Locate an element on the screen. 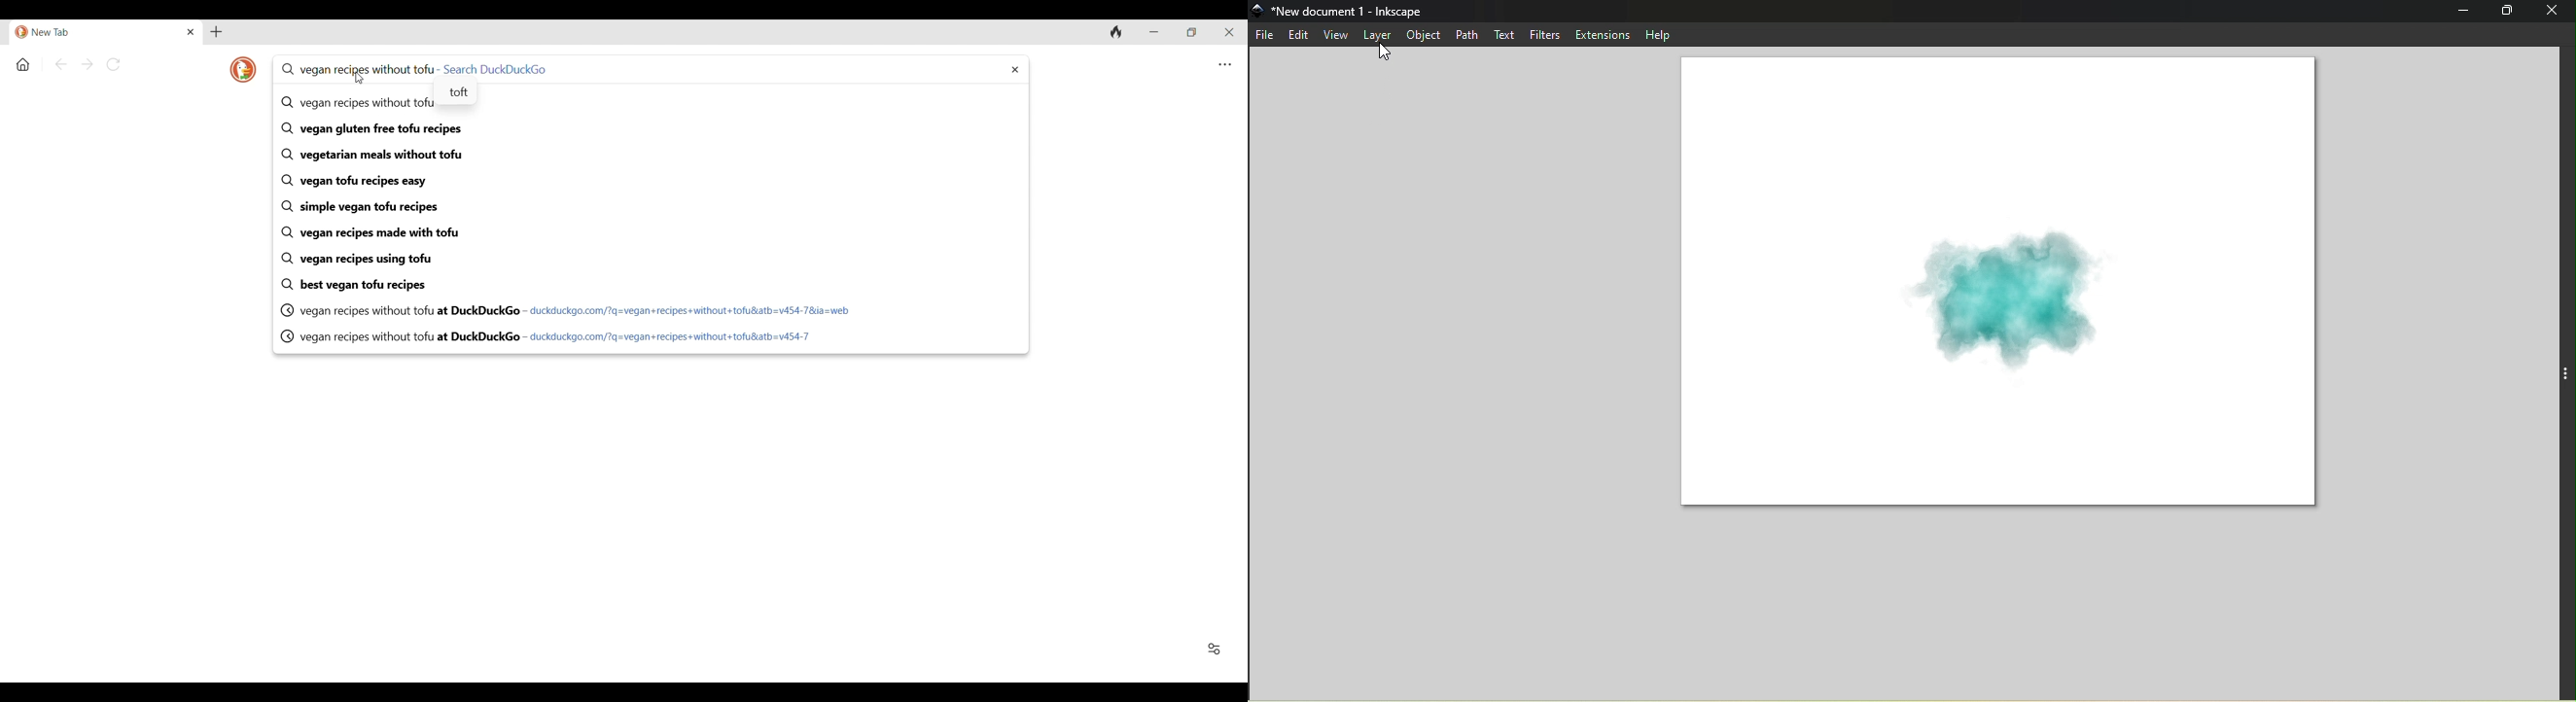 This screenshot has width=2576, height=728. vegan recipes made with tofu is located at coordinates (651, 233).